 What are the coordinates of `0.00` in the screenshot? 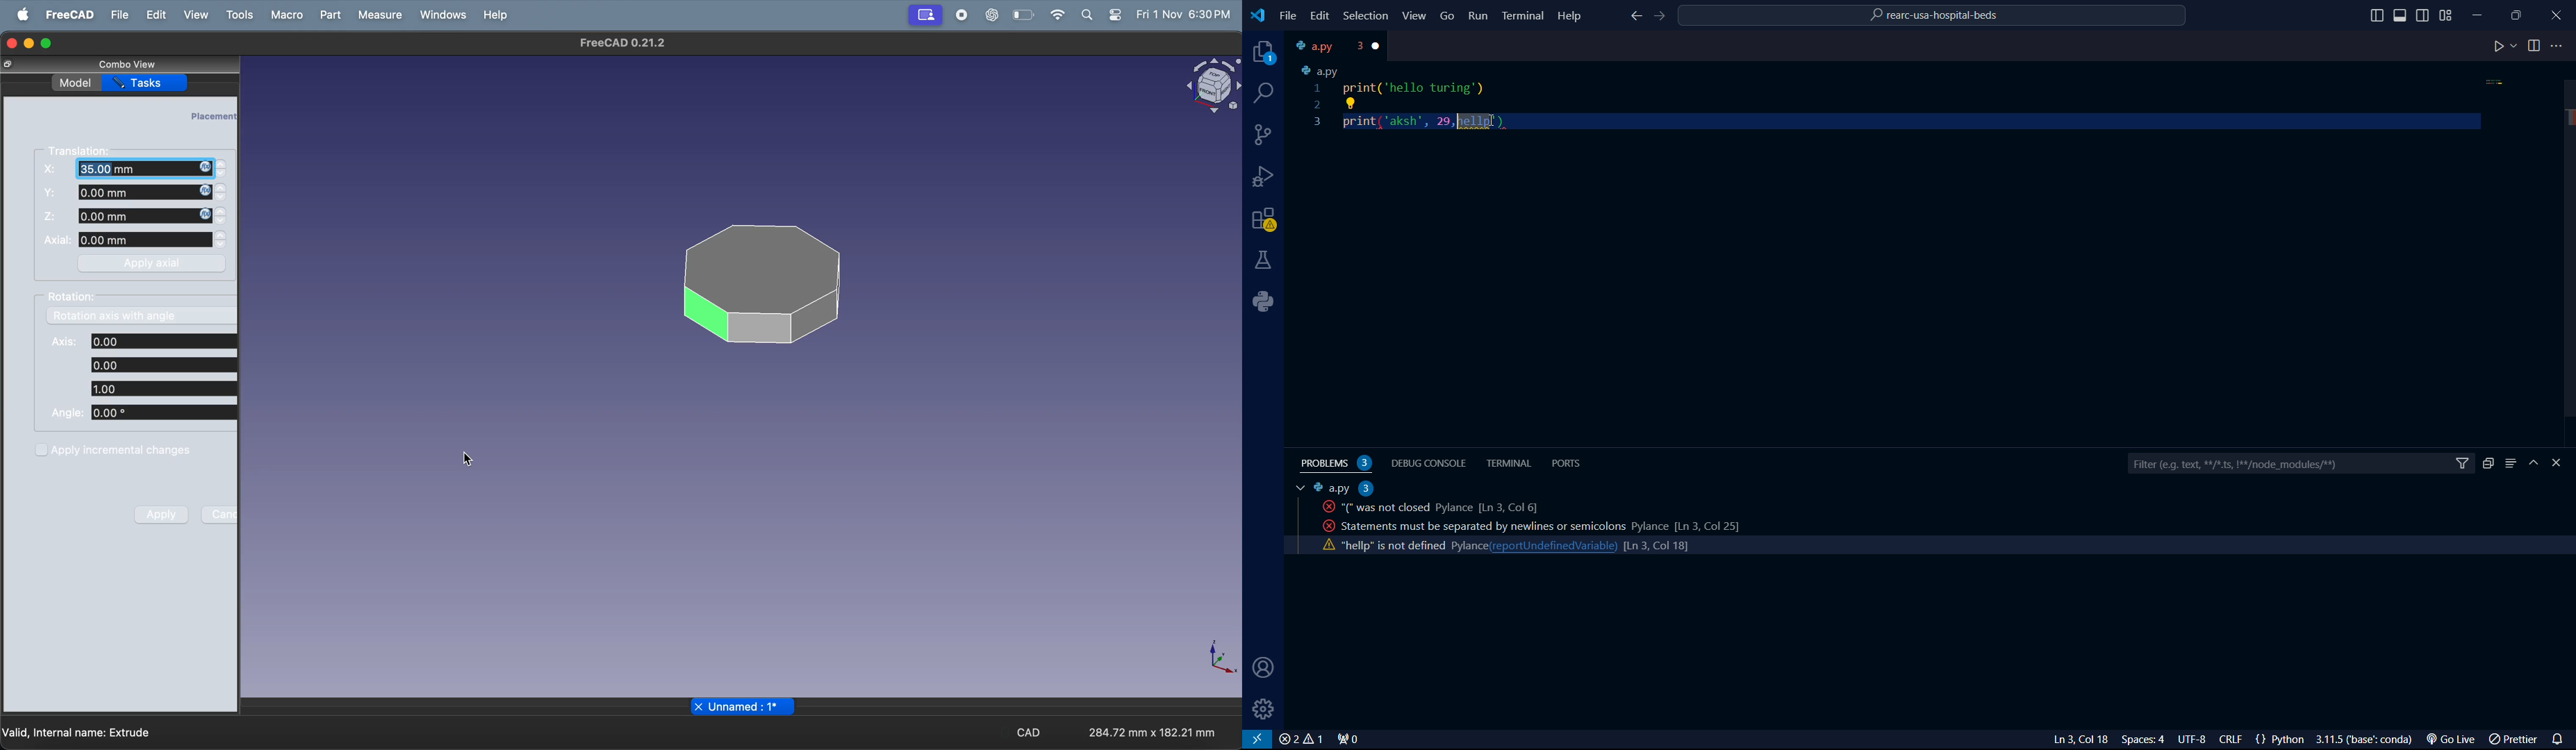 It's located at (161, 364).